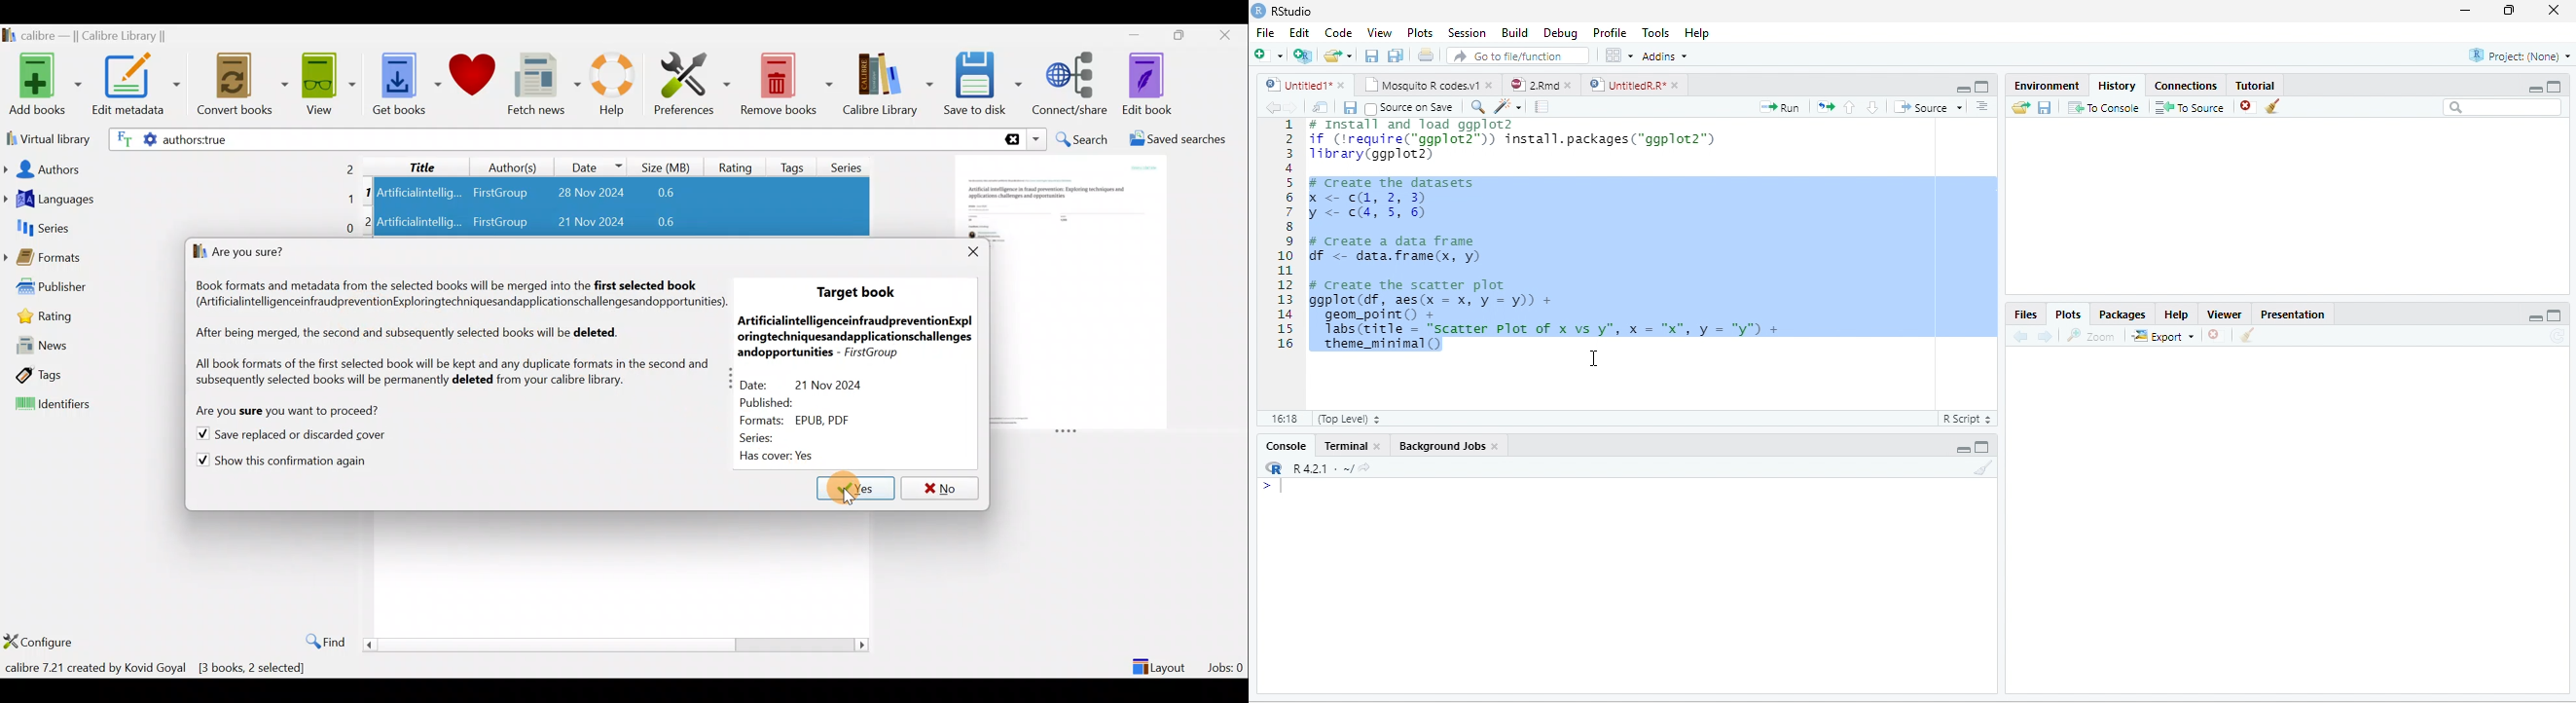 This screenshot has height=728, width=2576. Describe the element at coordinates (1227, 664) in the screenshot. I see `Jobs: 0` at that location.